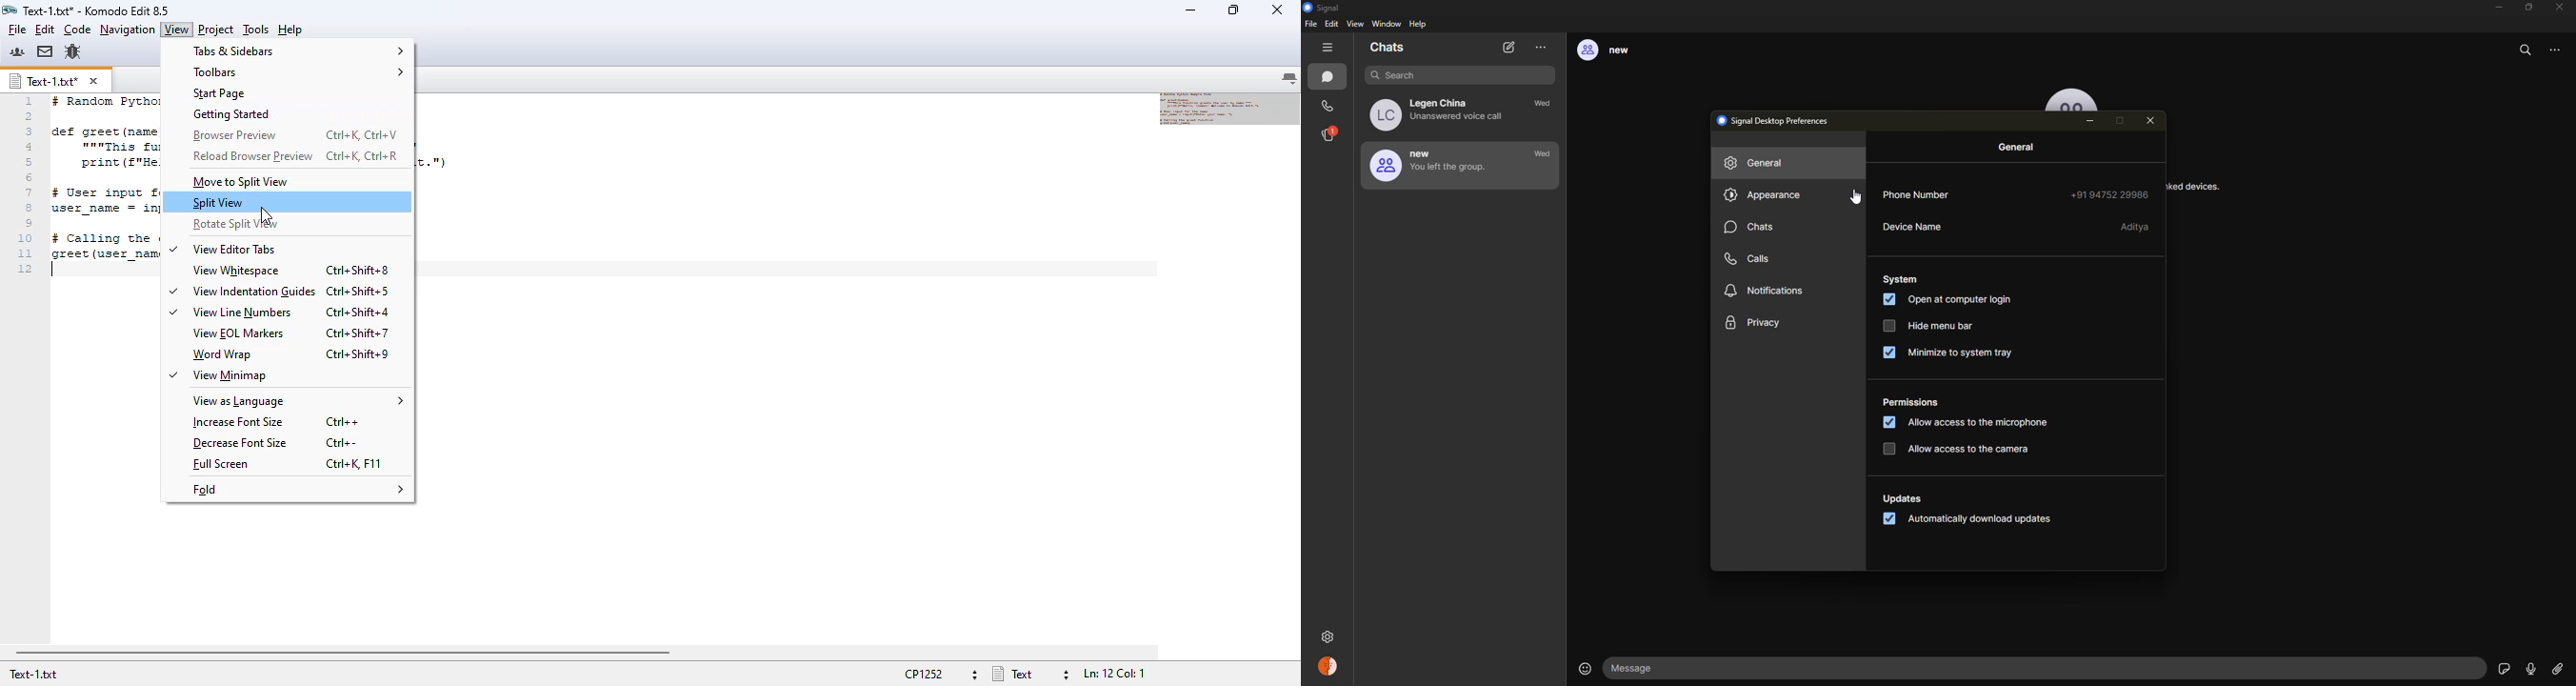 The image size is (2576, 700). I want to click on chats, so click(1330, 78).